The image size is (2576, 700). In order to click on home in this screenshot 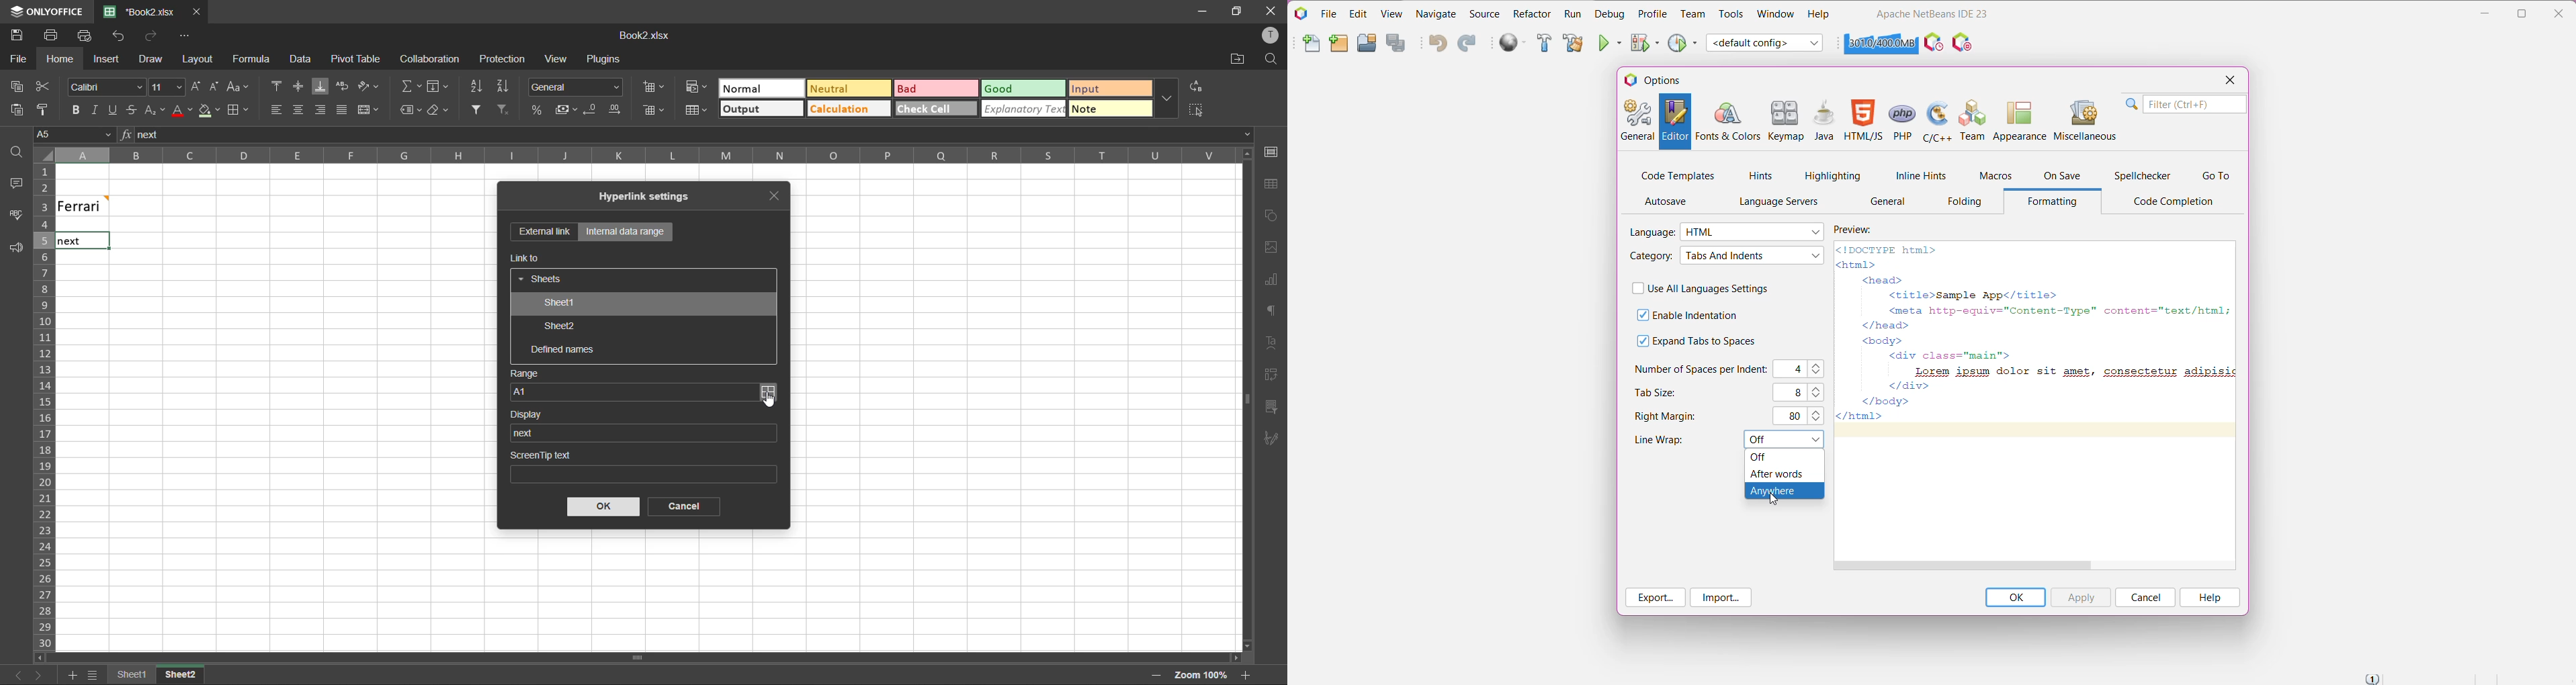, I will do `click(56, 59)`.